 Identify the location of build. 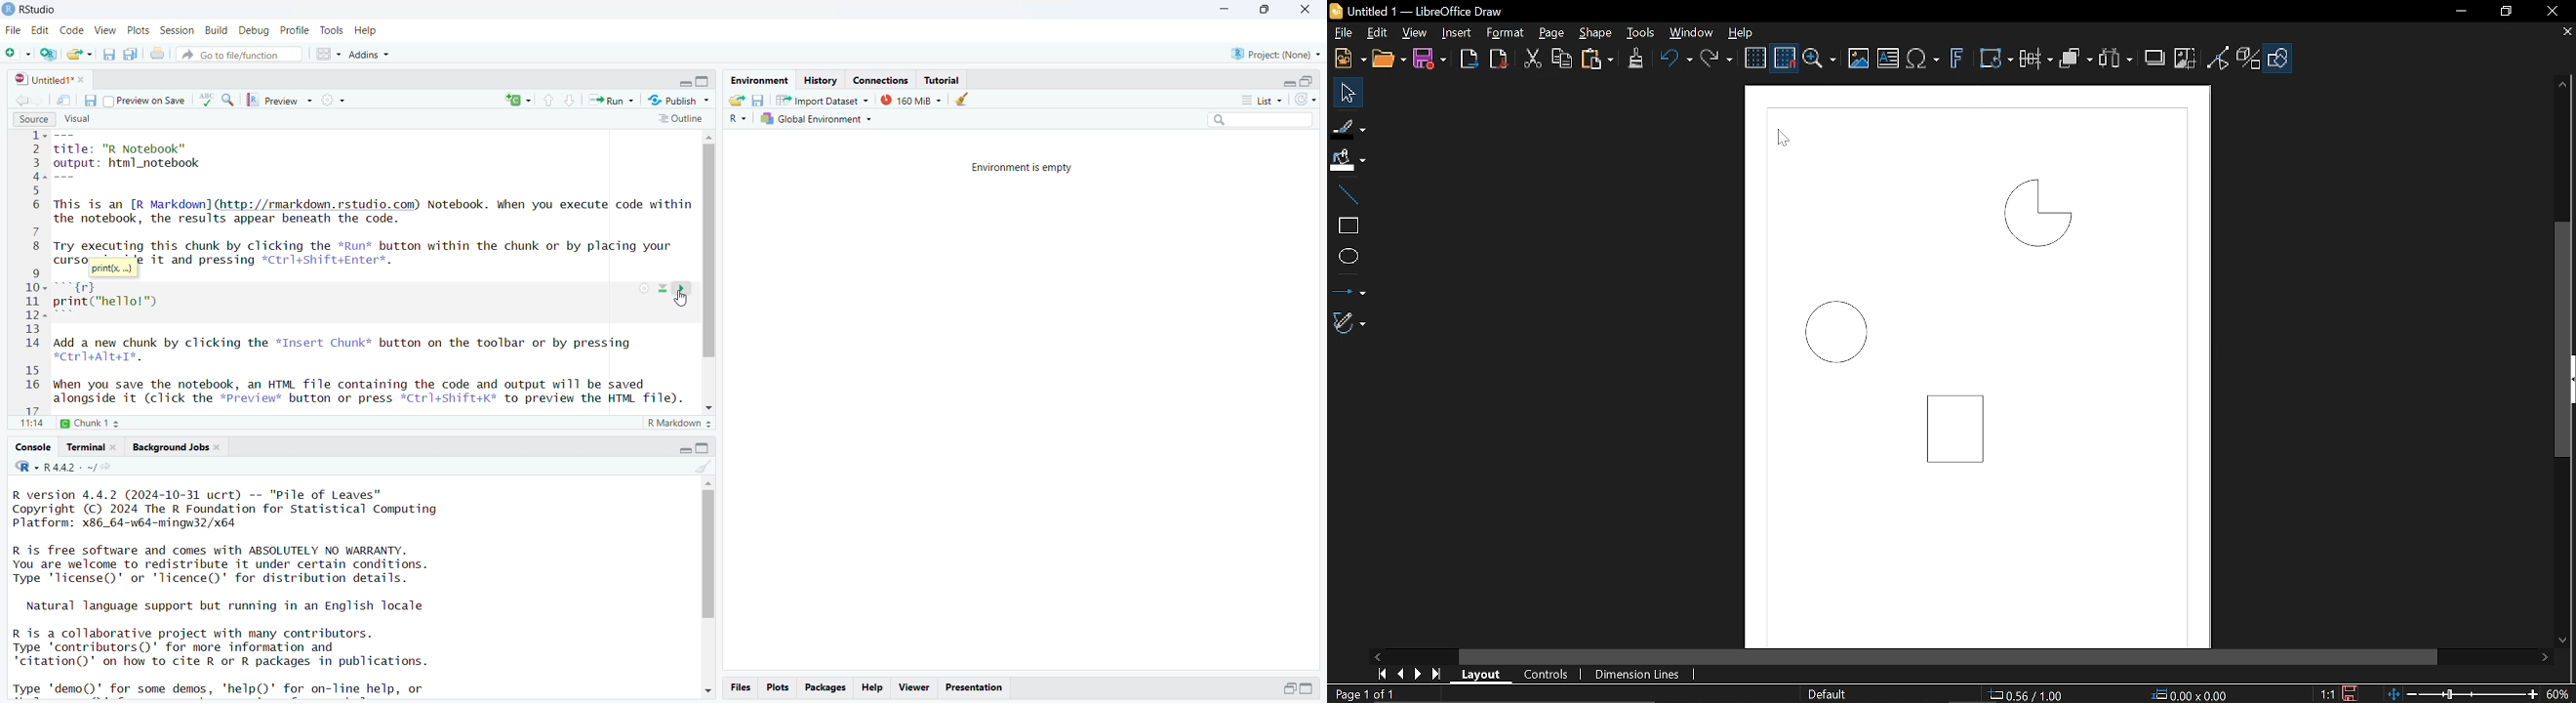
(218, 30).